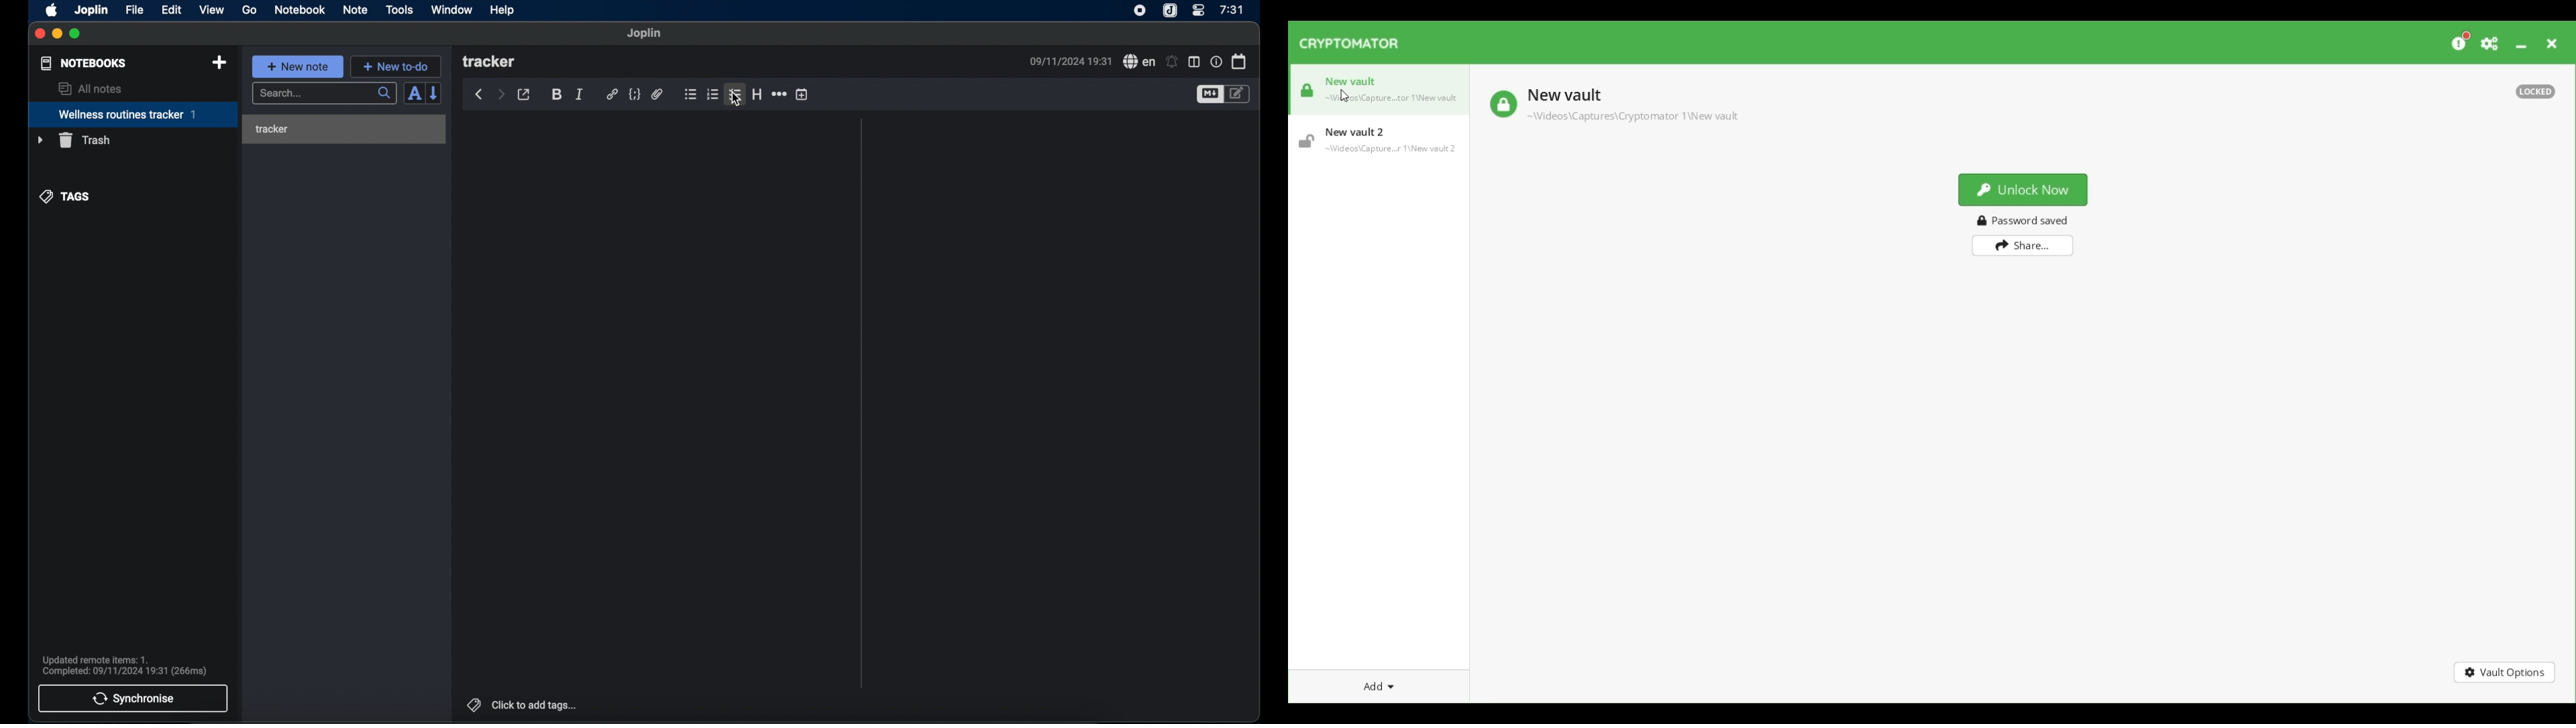  I want to click on code, so click(634, 95).